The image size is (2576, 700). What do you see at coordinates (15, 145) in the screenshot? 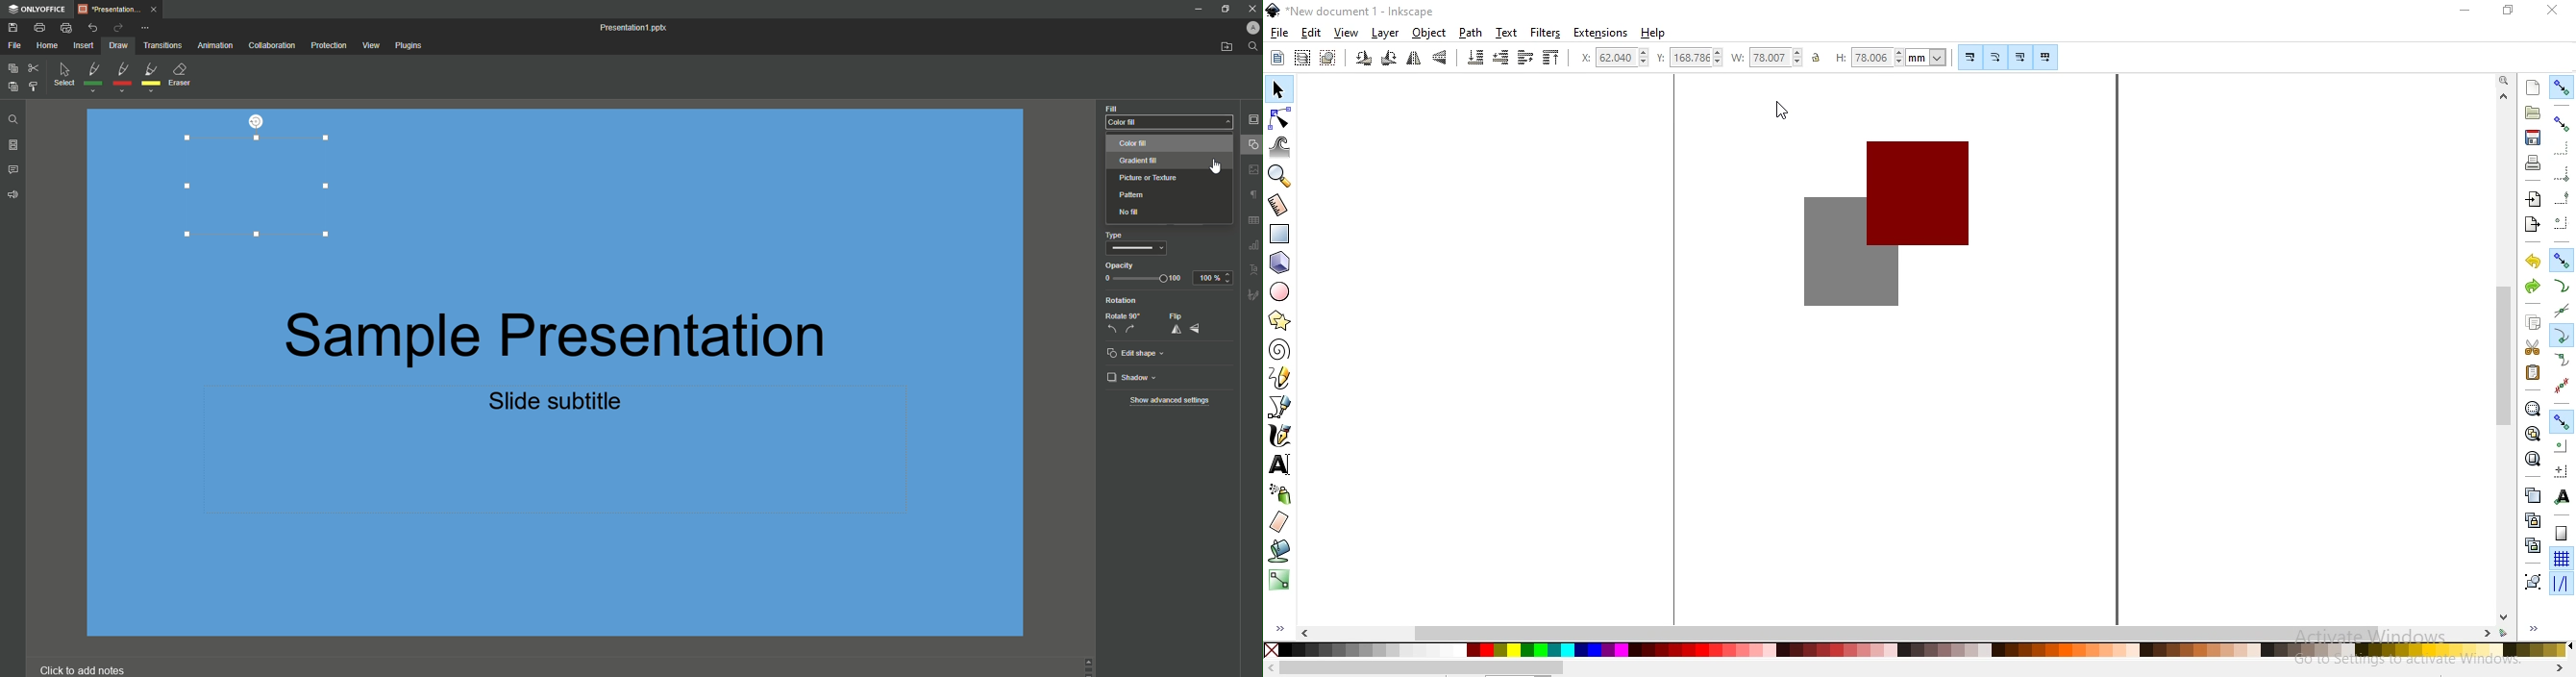
I see `Slides` at bounding box center [15, 145].